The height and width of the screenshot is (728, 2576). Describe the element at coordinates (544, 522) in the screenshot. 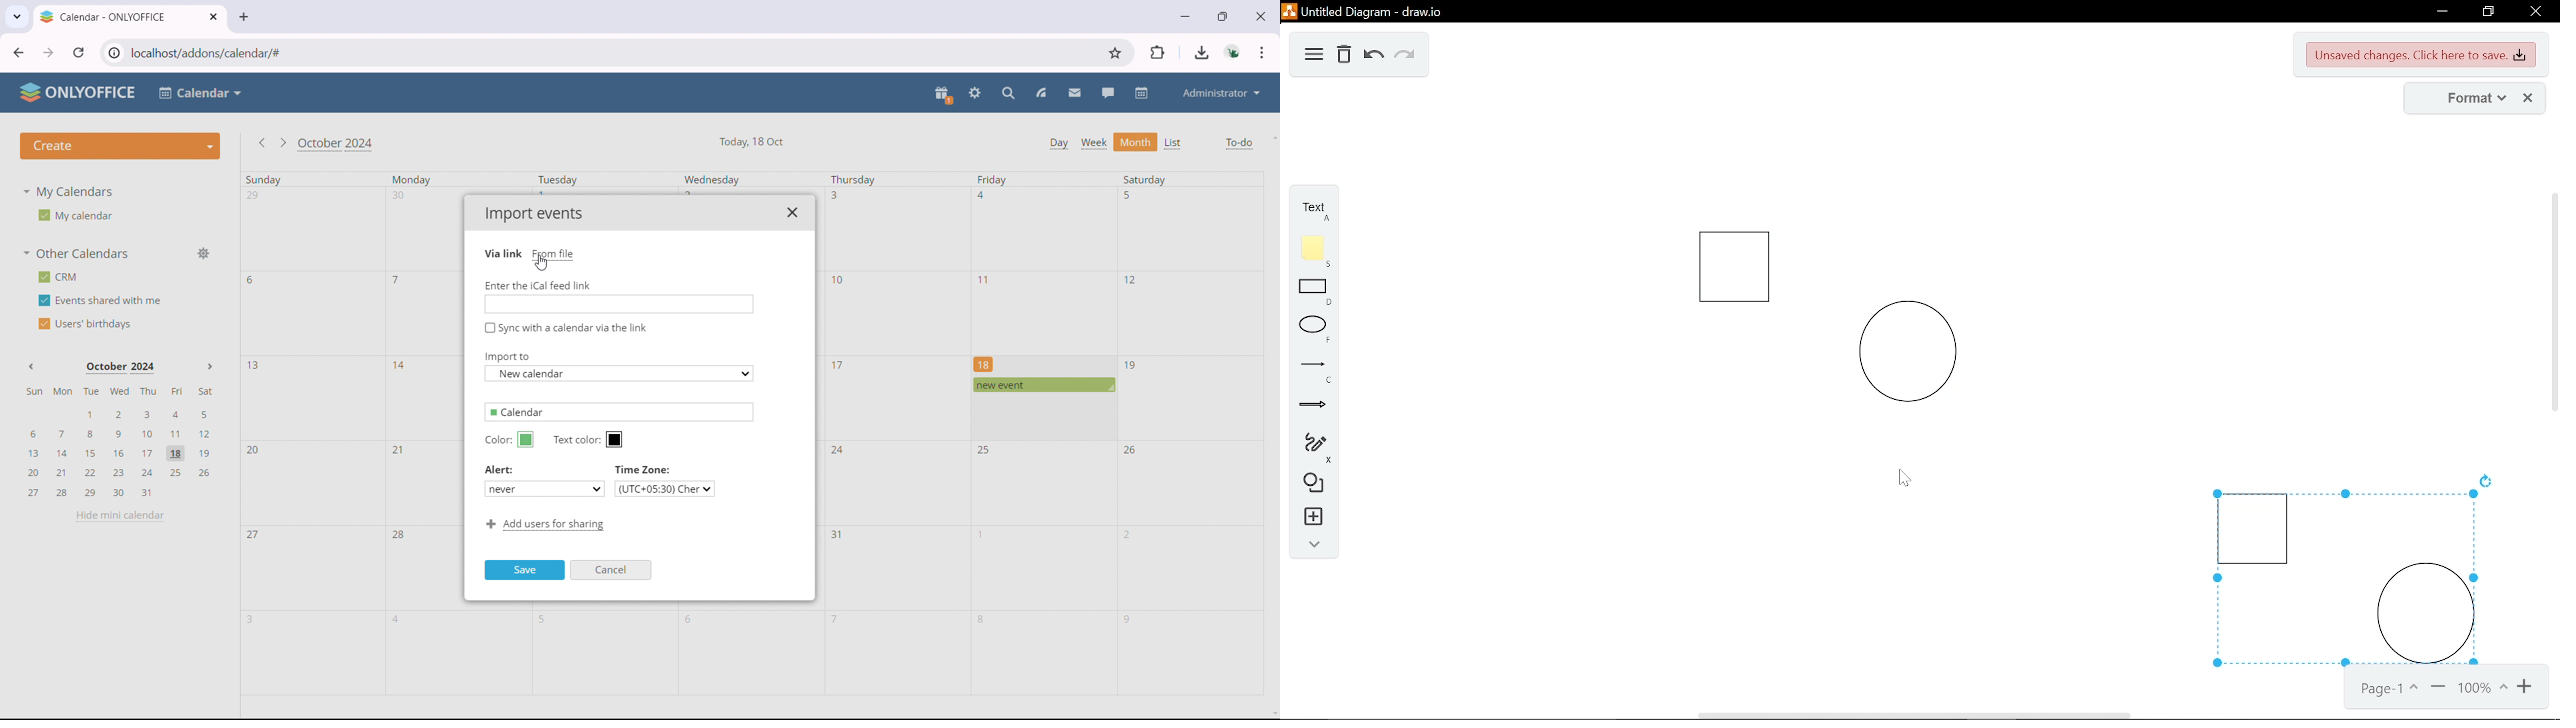

I see `Add users for sharing` at that location.